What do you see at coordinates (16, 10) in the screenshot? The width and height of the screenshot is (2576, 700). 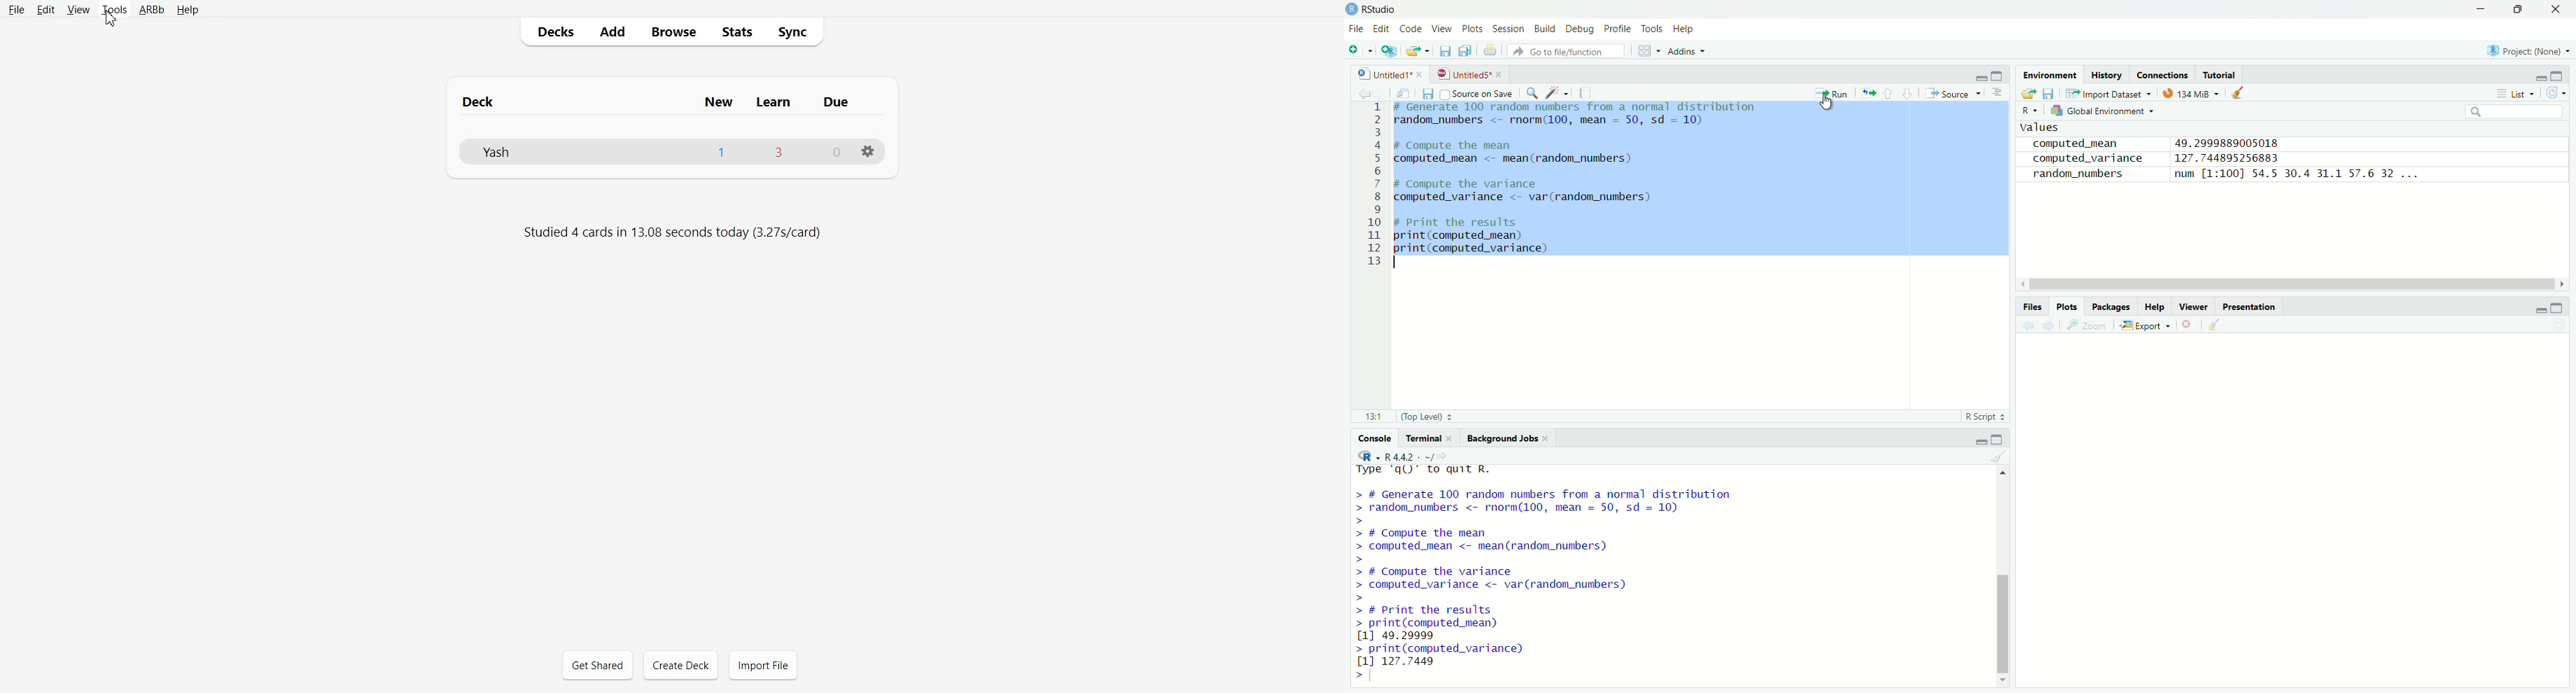 I see `File` at bounding box center [16, 10].